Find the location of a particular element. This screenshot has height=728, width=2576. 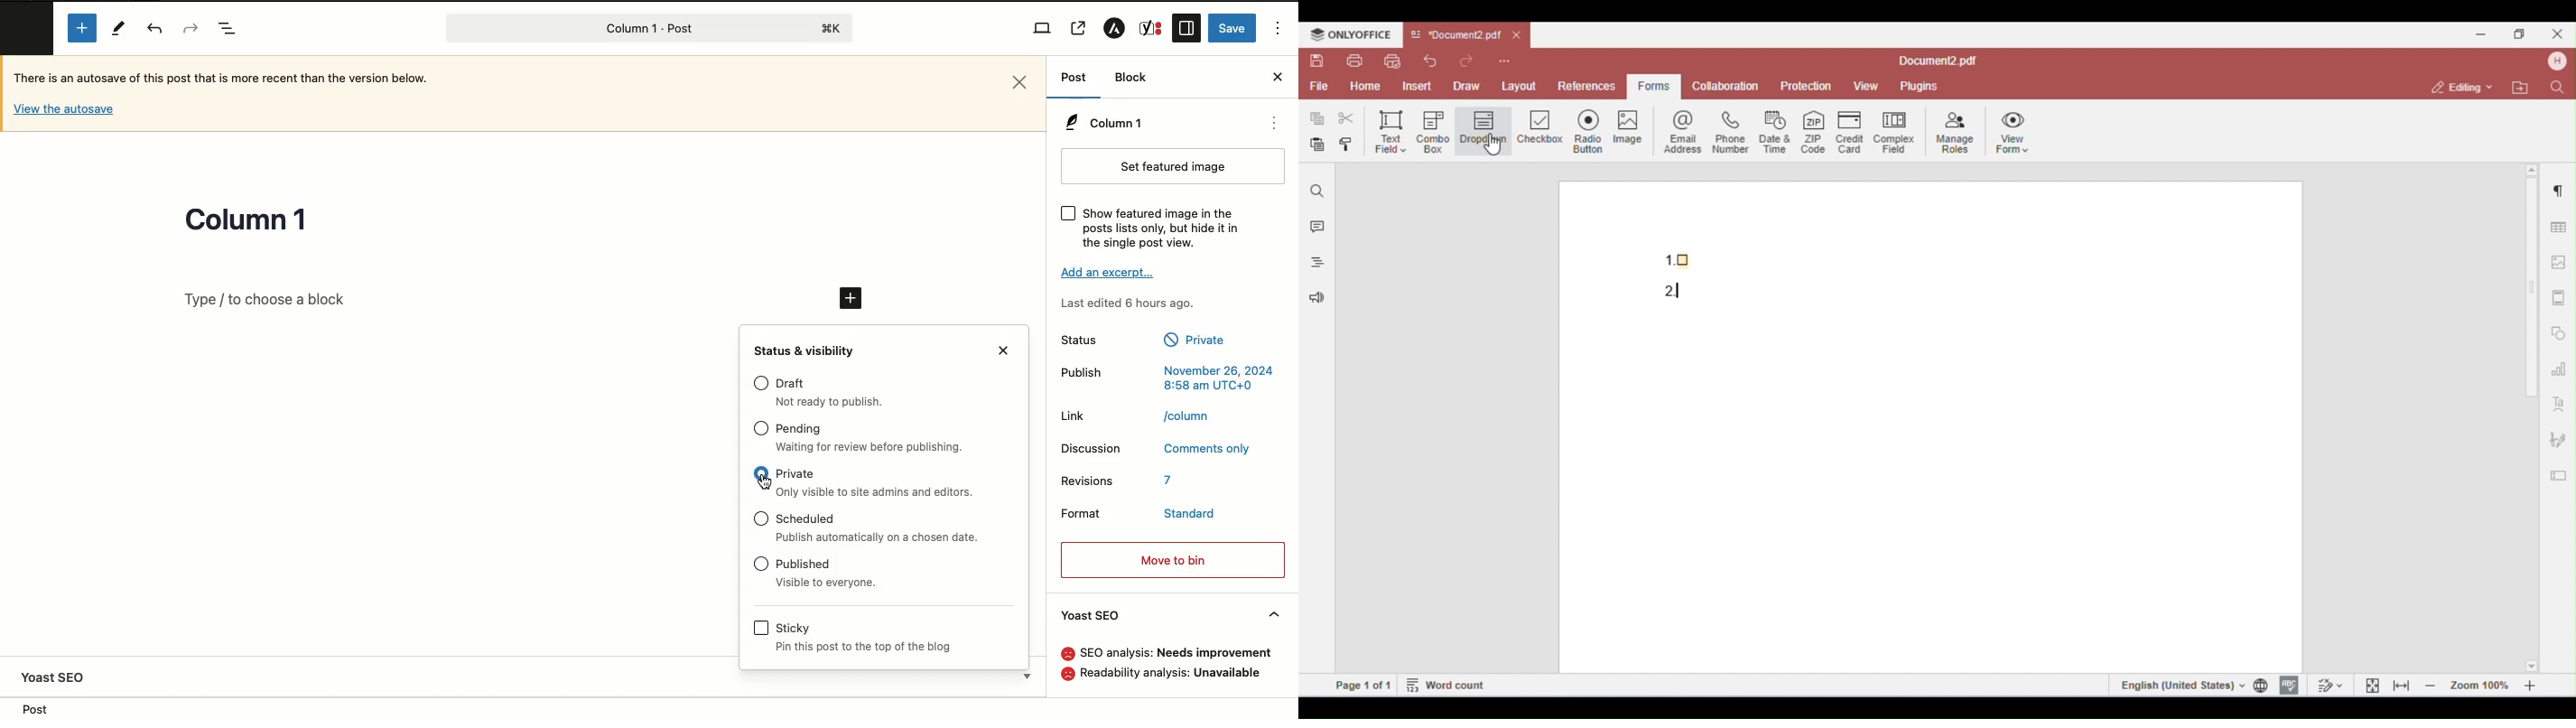

Checkbox is located at coordinates (762, 691).